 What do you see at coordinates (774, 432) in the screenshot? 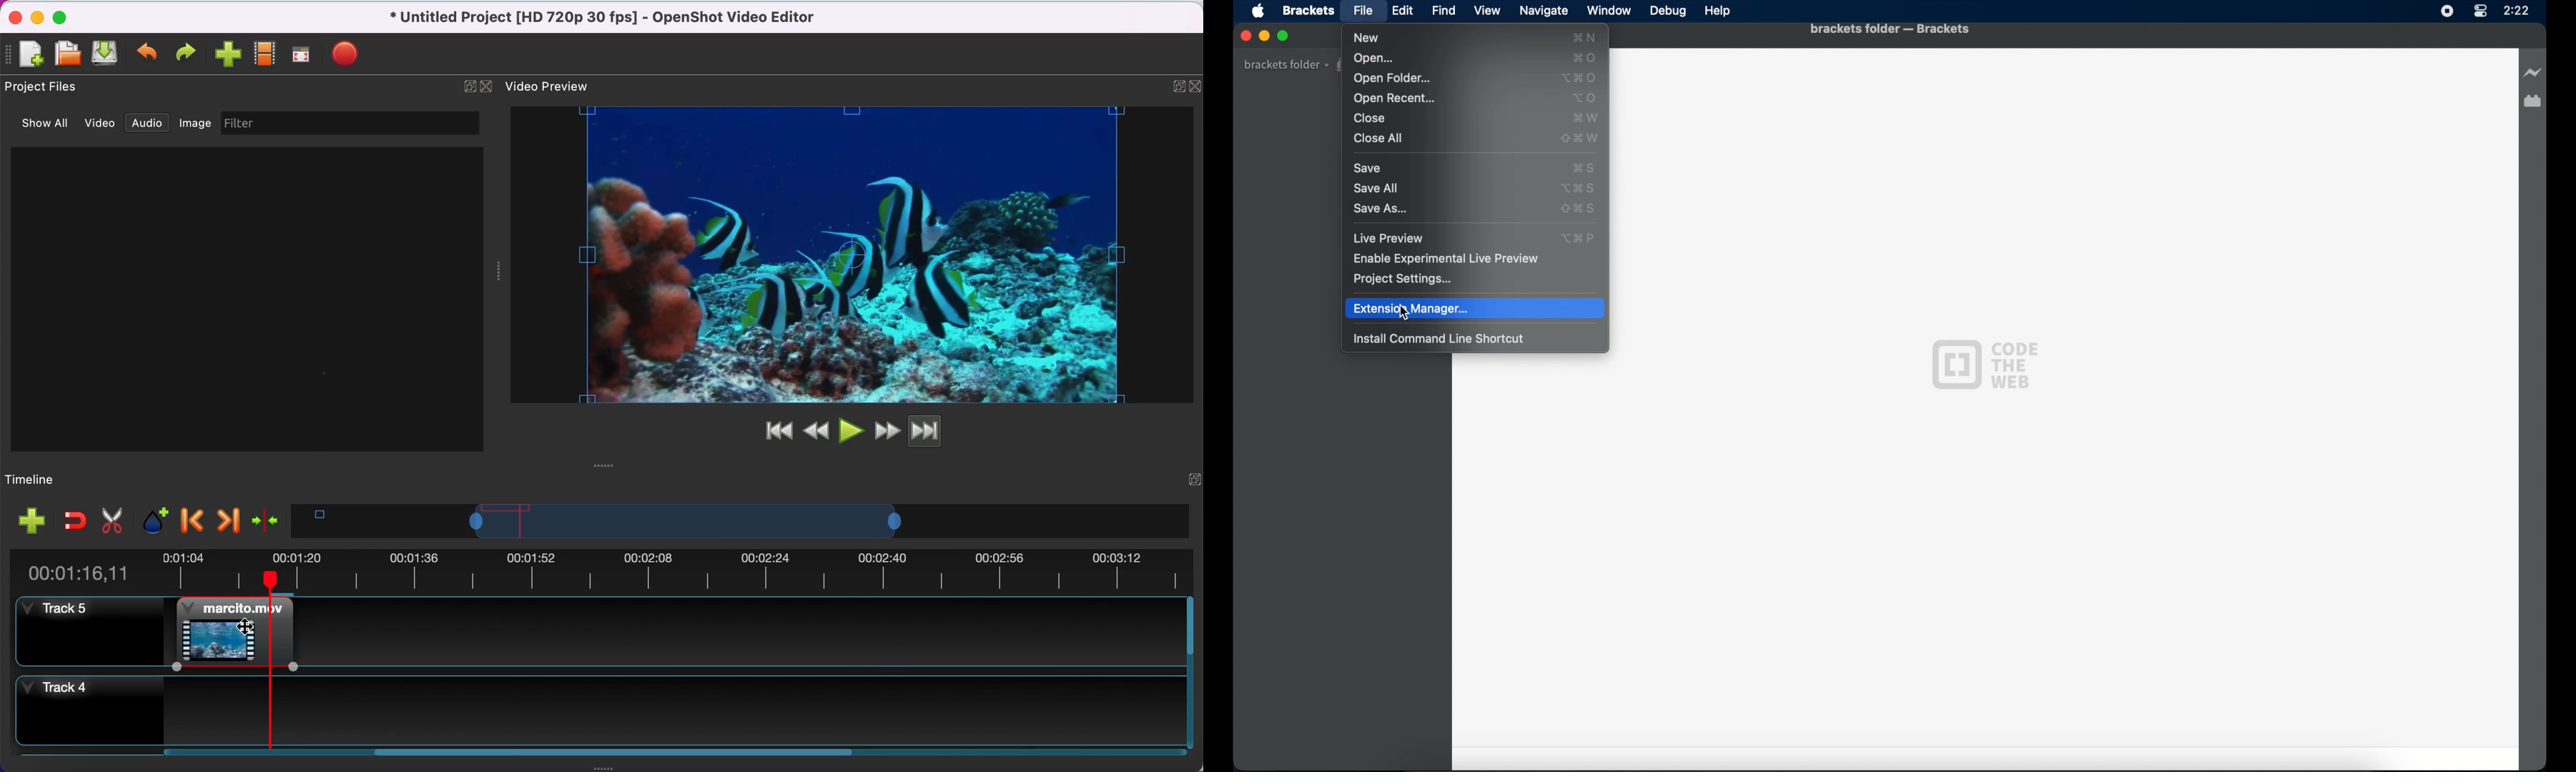
I see `jump to start` at bounding box center [774, 432].